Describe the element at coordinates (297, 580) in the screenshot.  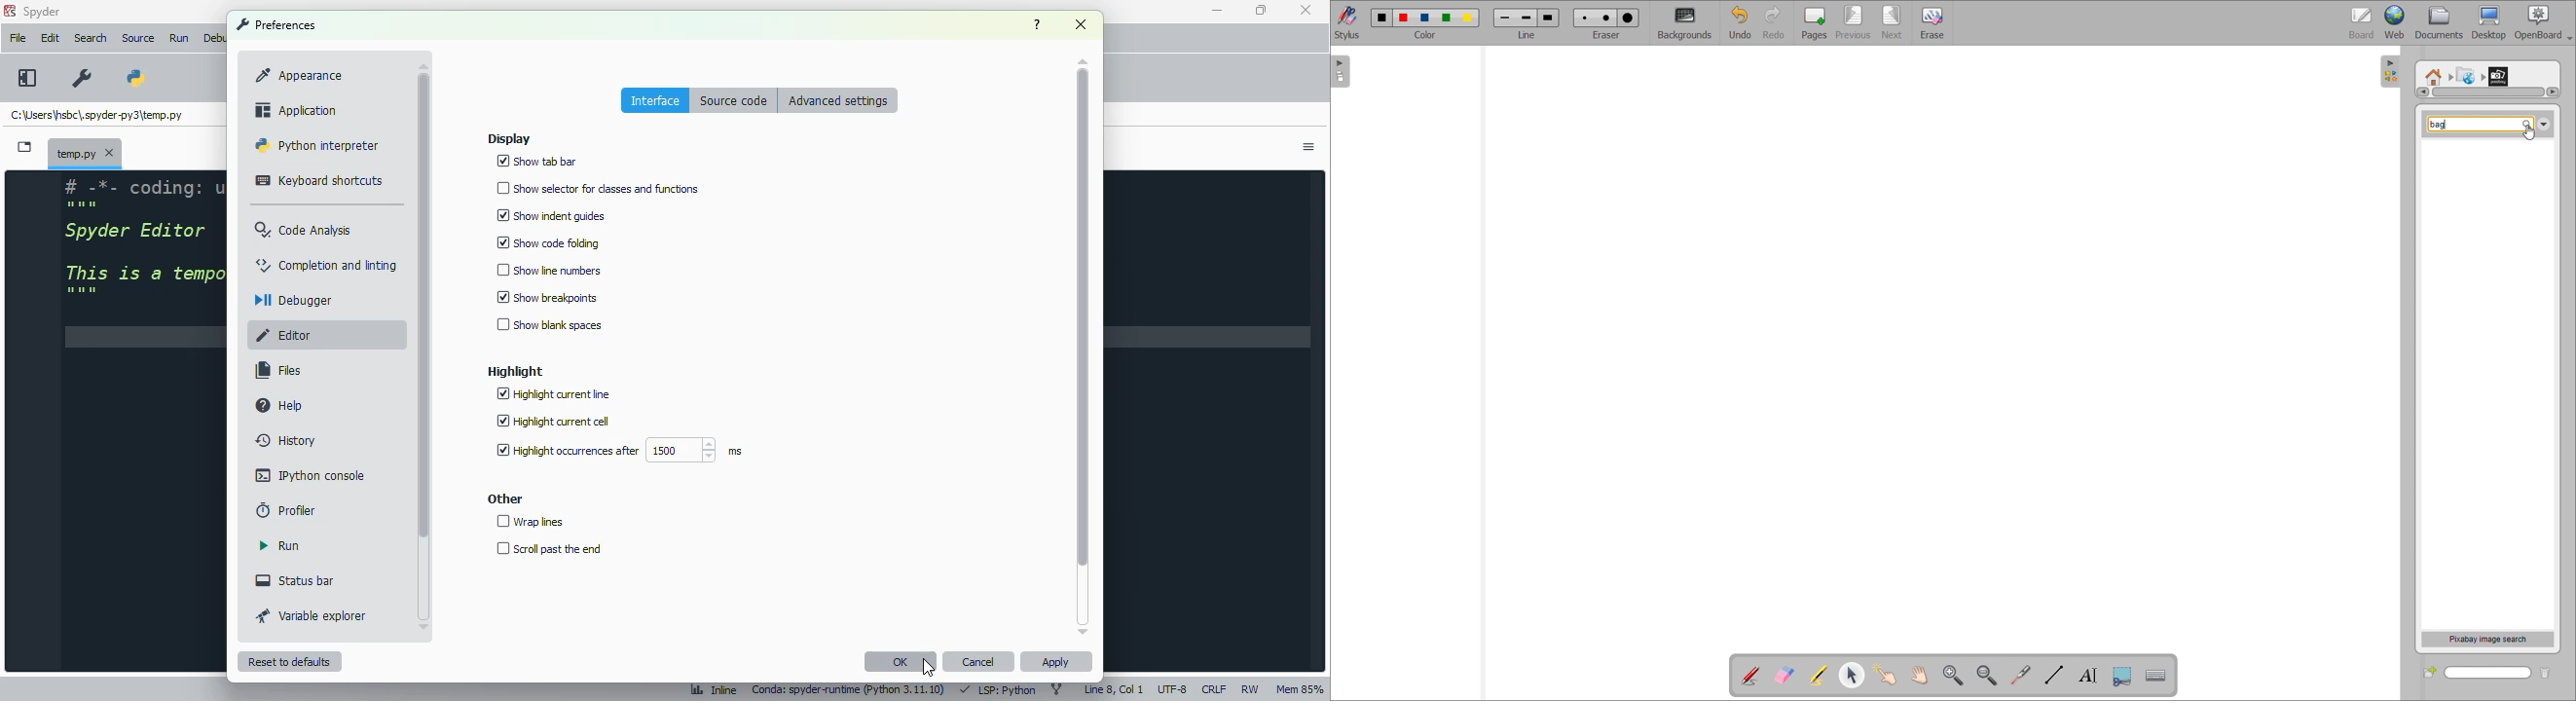
I see `status bar` at that location.